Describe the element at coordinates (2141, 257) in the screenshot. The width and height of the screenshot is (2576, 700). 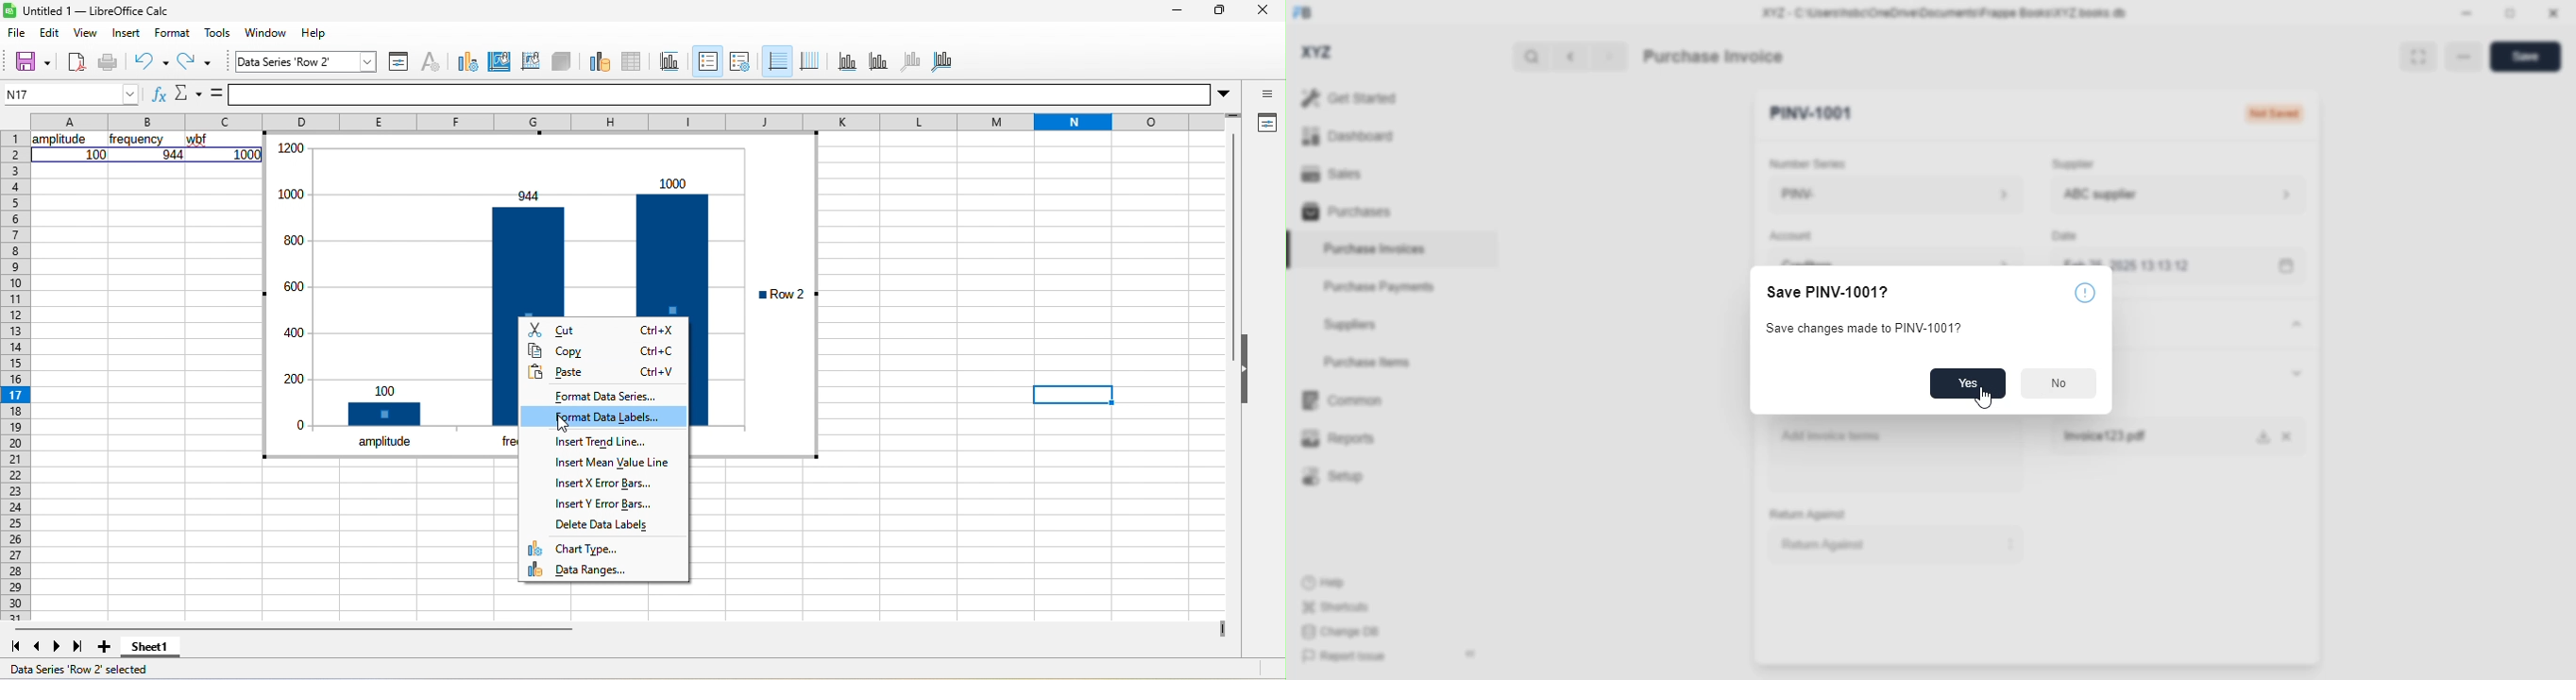
I see `feb 25, 2025 13:13:12` at that location.